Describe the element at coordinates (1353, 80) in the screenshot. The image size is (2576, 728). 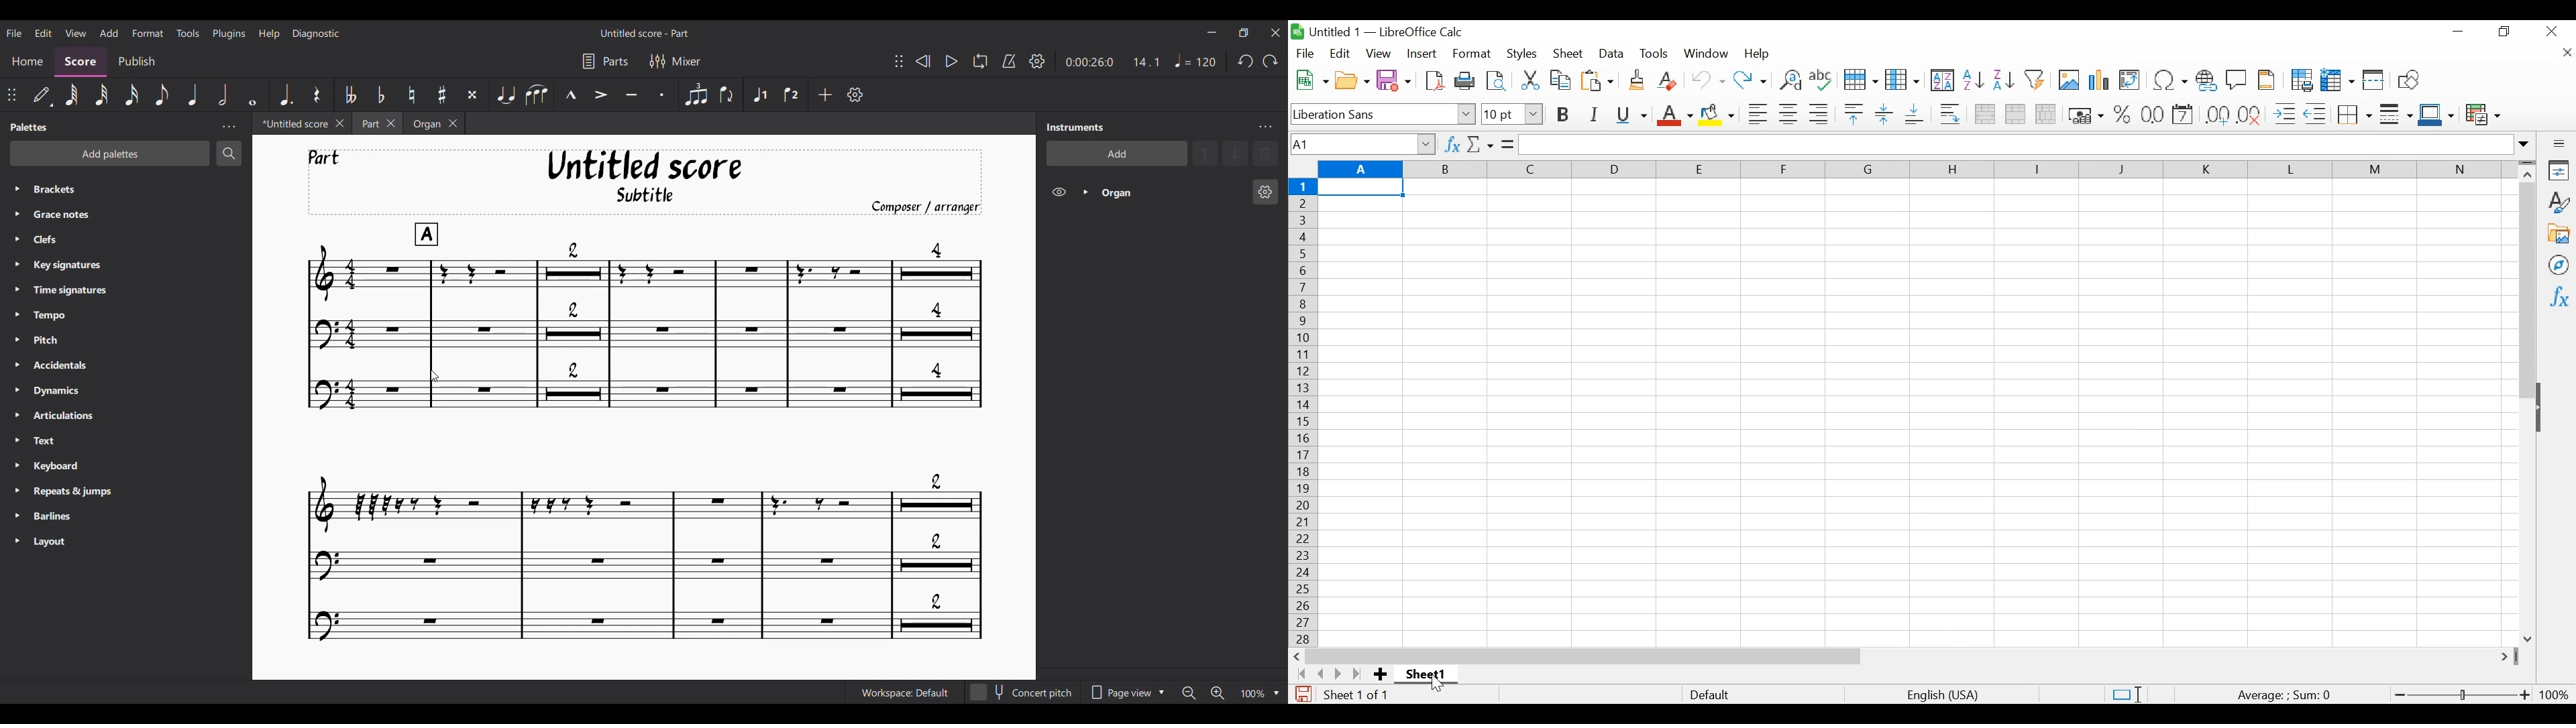
I see `Open` at that location.